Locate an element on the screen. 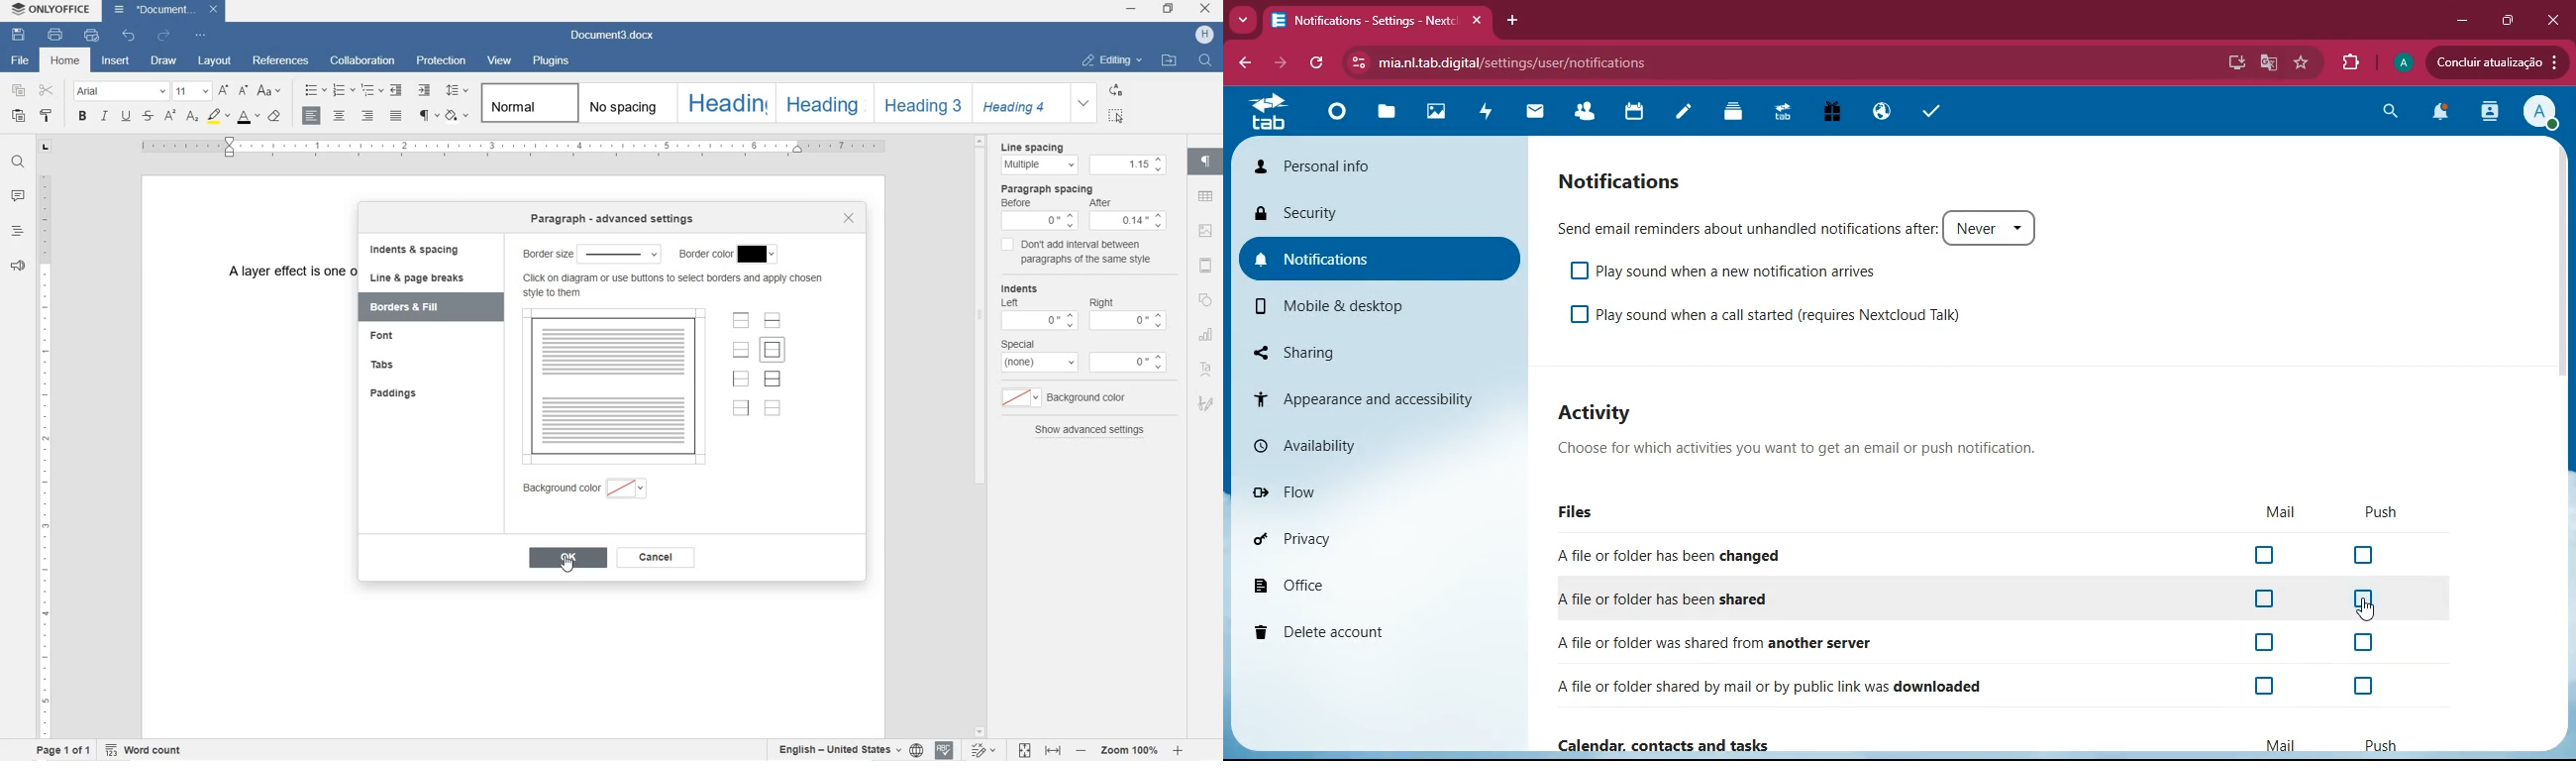 This screenshot has height=784, width=2576. background color is located at coordinates (587, 488).